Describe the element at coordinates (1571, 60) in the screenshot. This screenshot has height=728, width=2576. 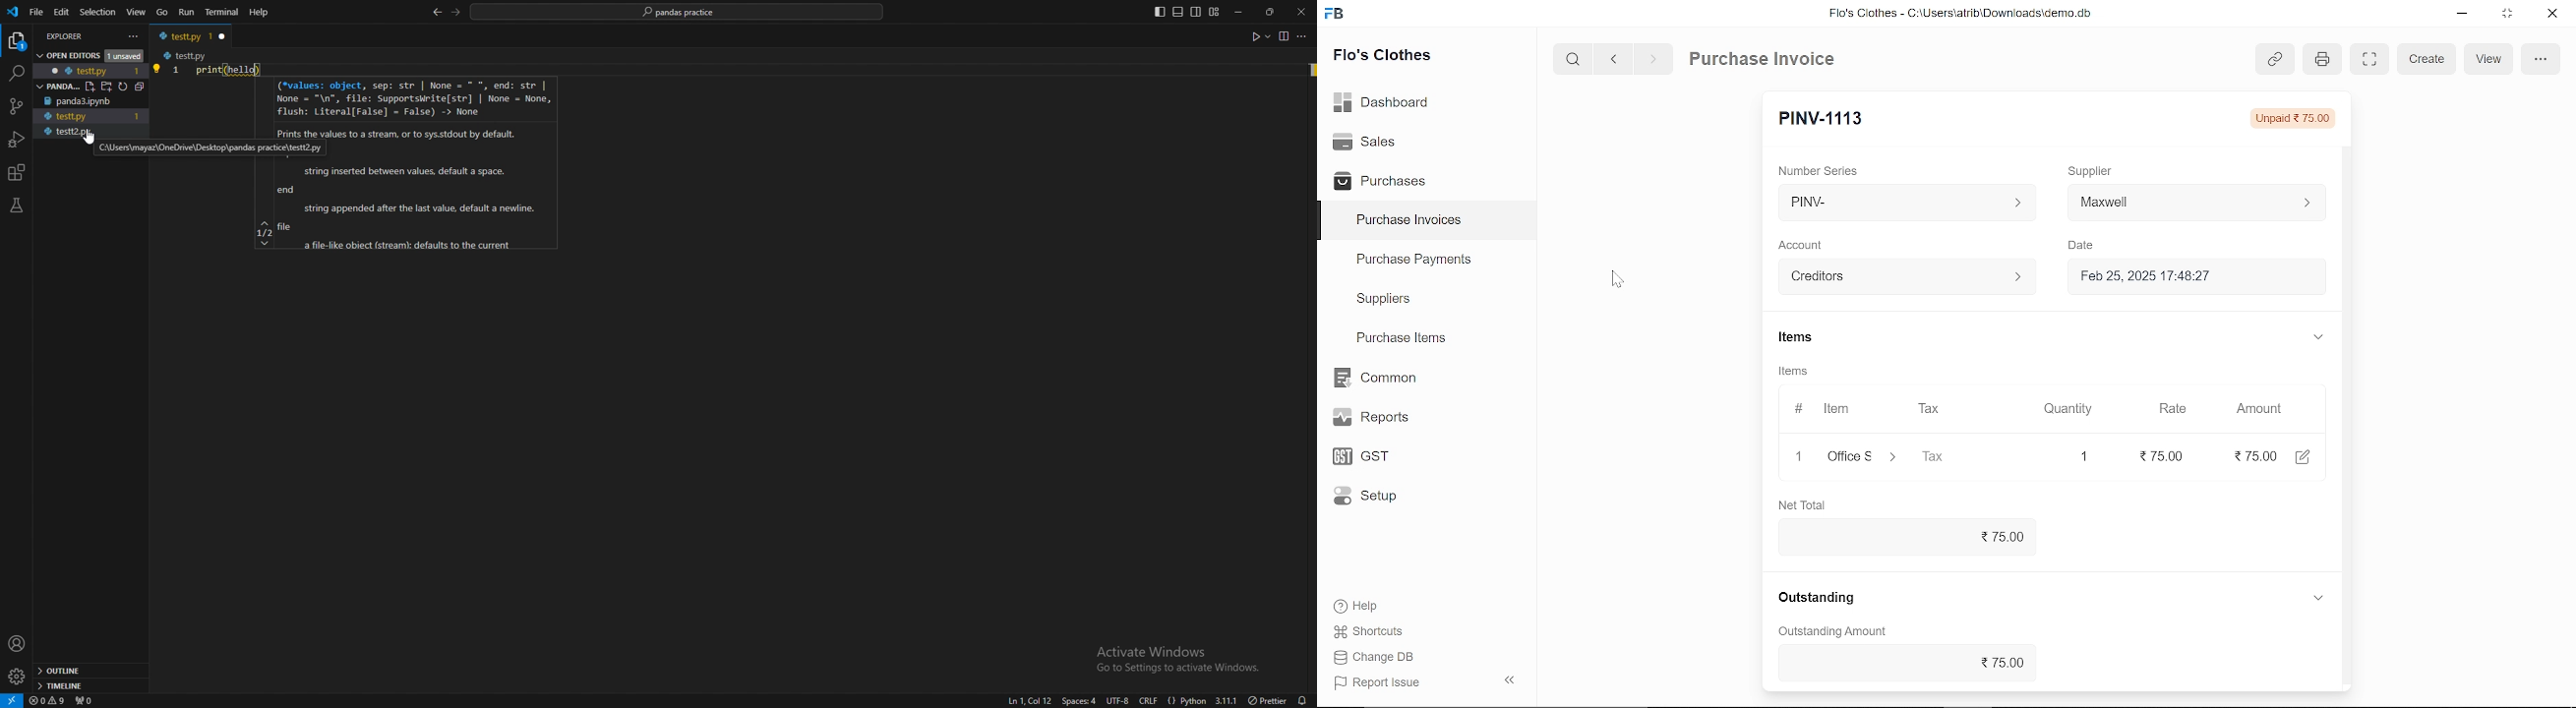
I see `serach` at that location.